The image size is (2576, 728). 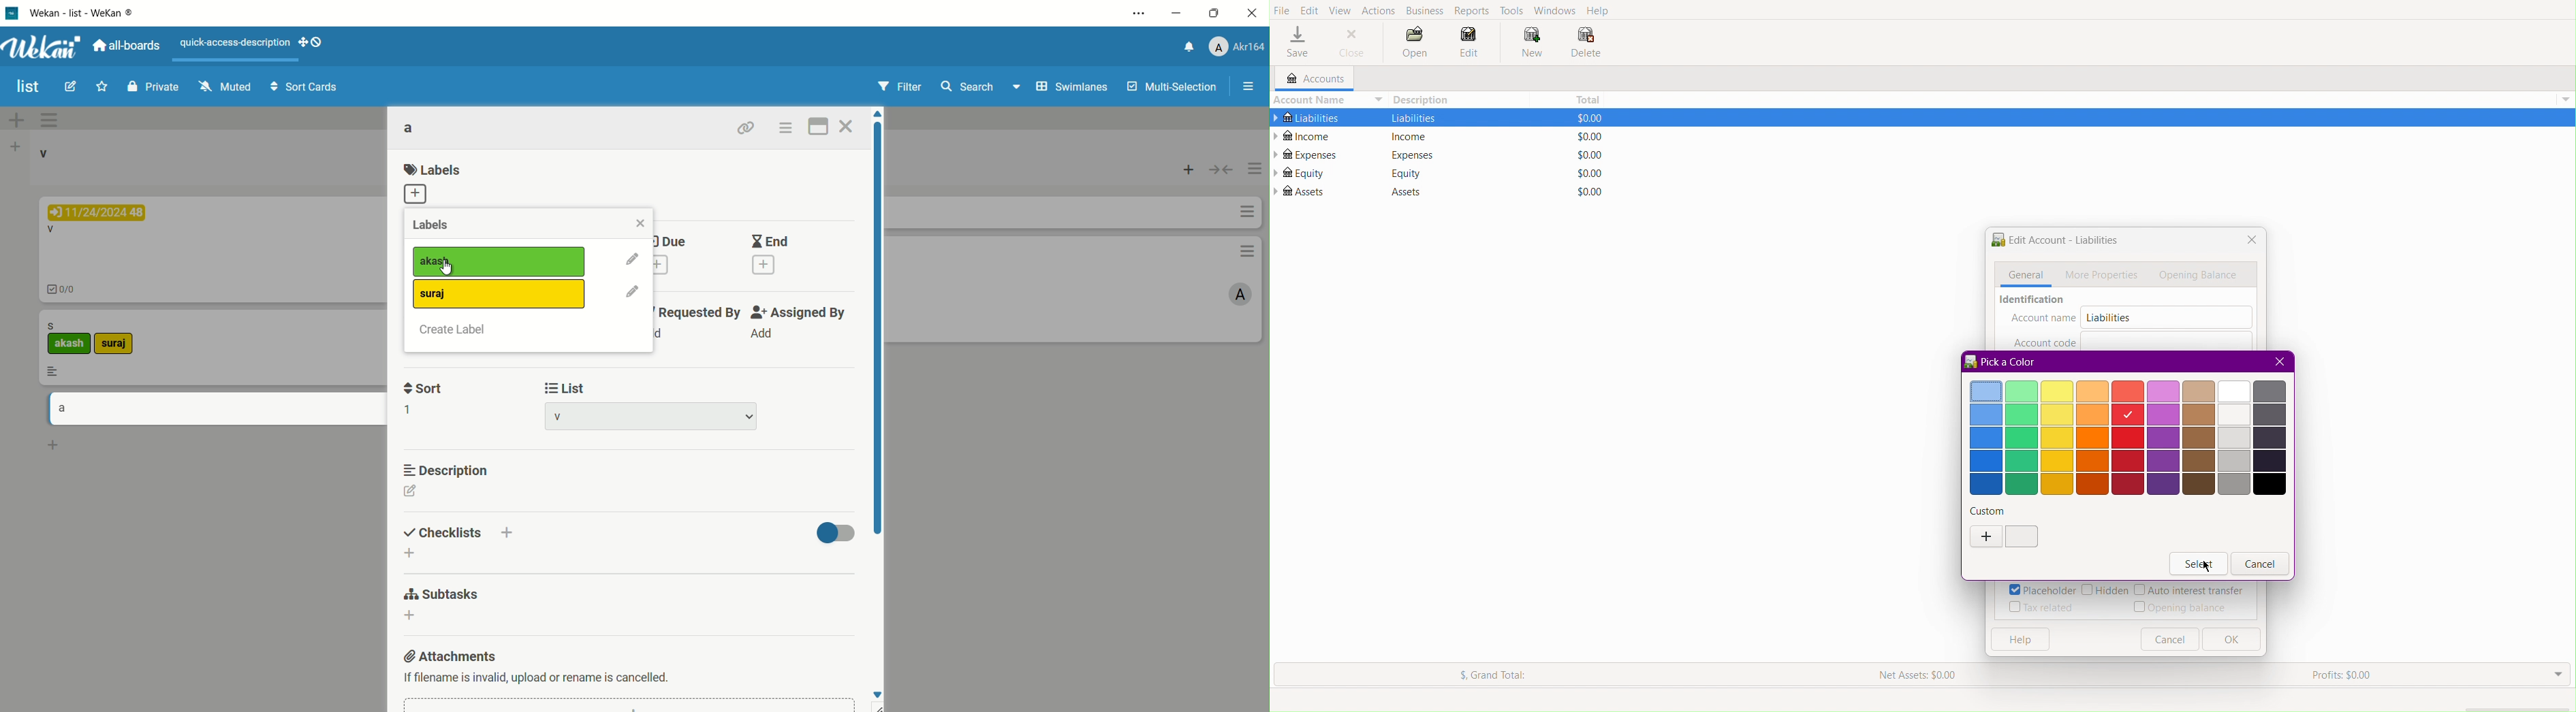 What do you see at coordinates (50, 230) in the screenshot?
I see `V` at bounding box center [50, 230].